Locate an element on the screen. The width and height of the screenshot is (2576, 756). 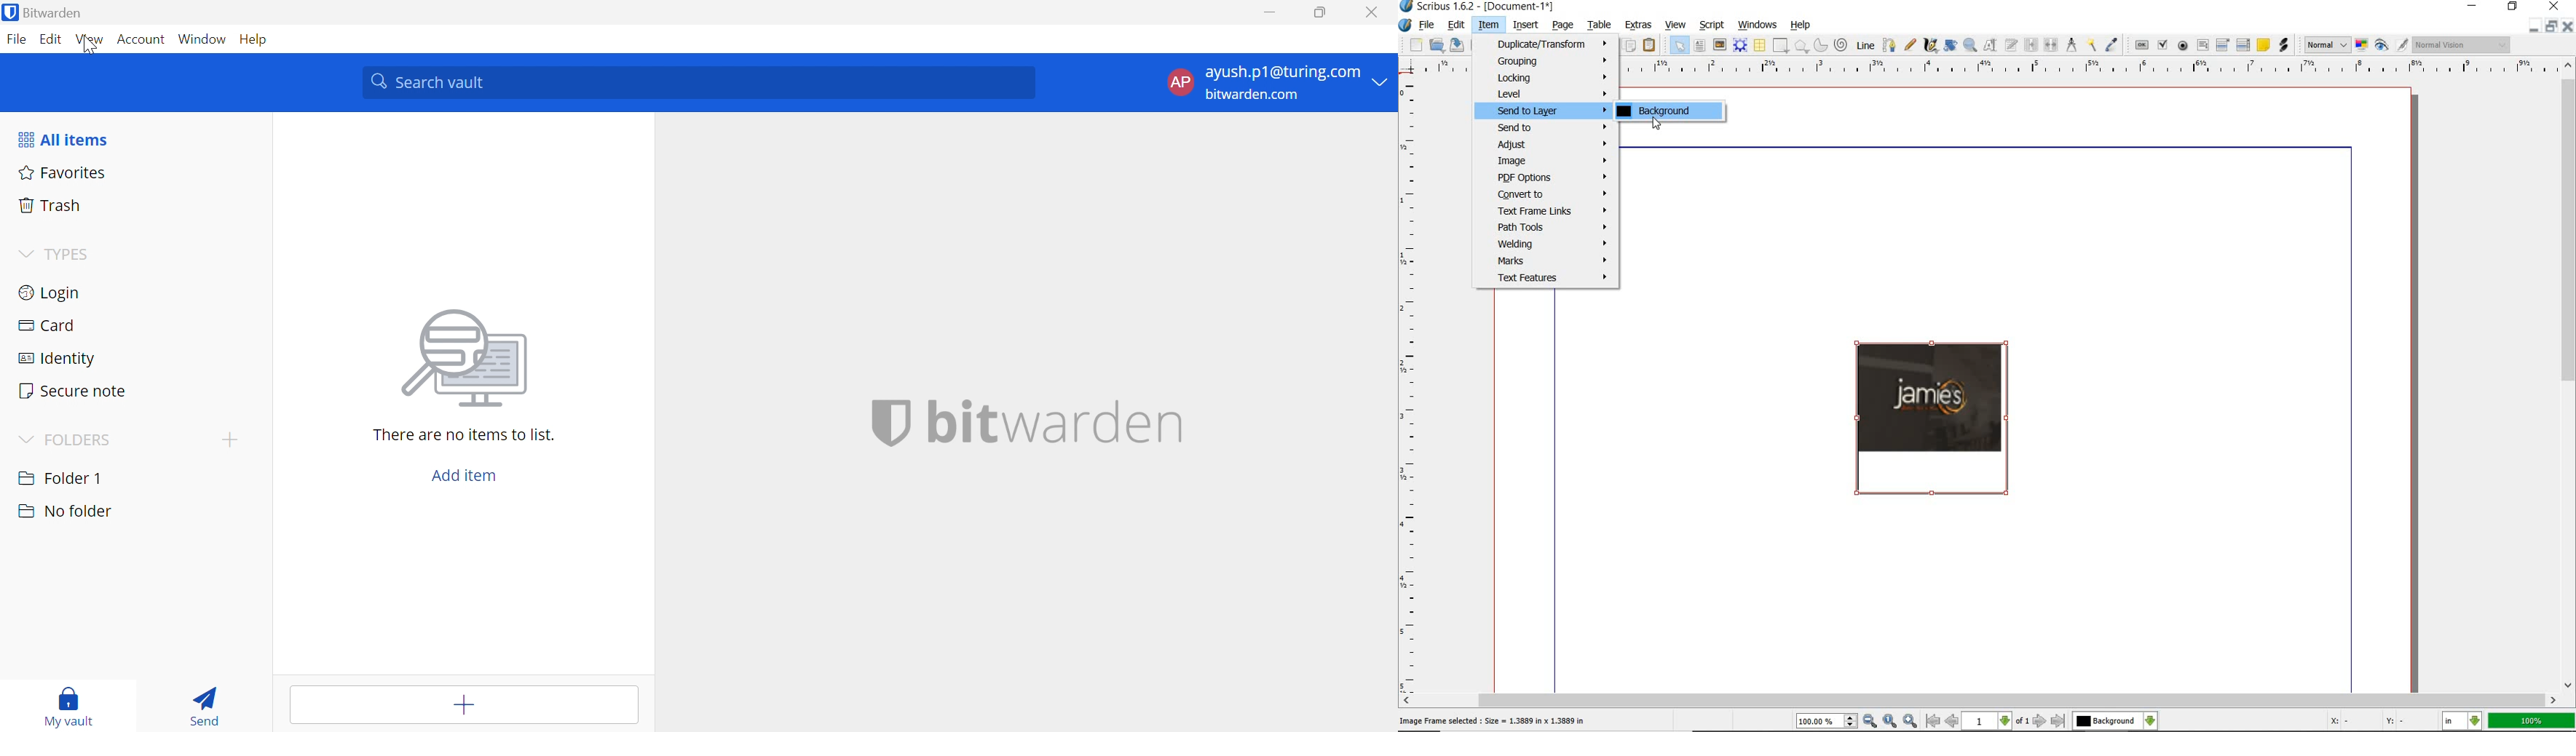
My vault is located at coordinates (74, 707).